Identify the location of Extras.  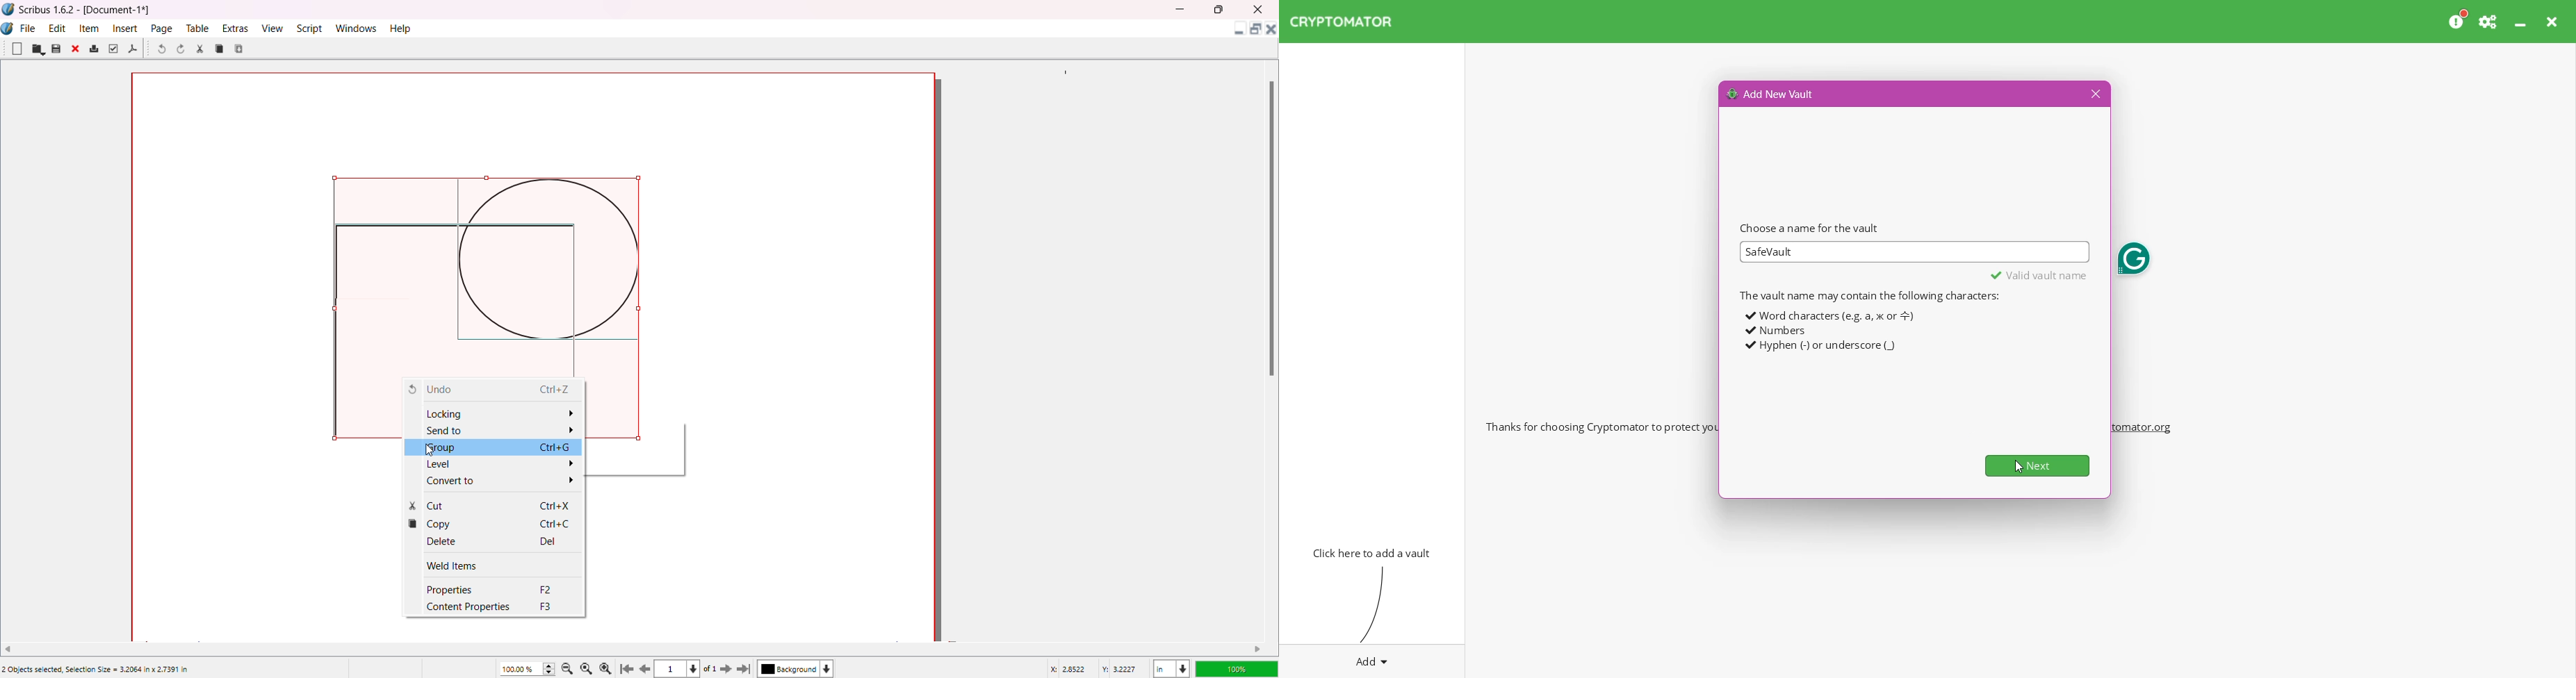
(236, 28).